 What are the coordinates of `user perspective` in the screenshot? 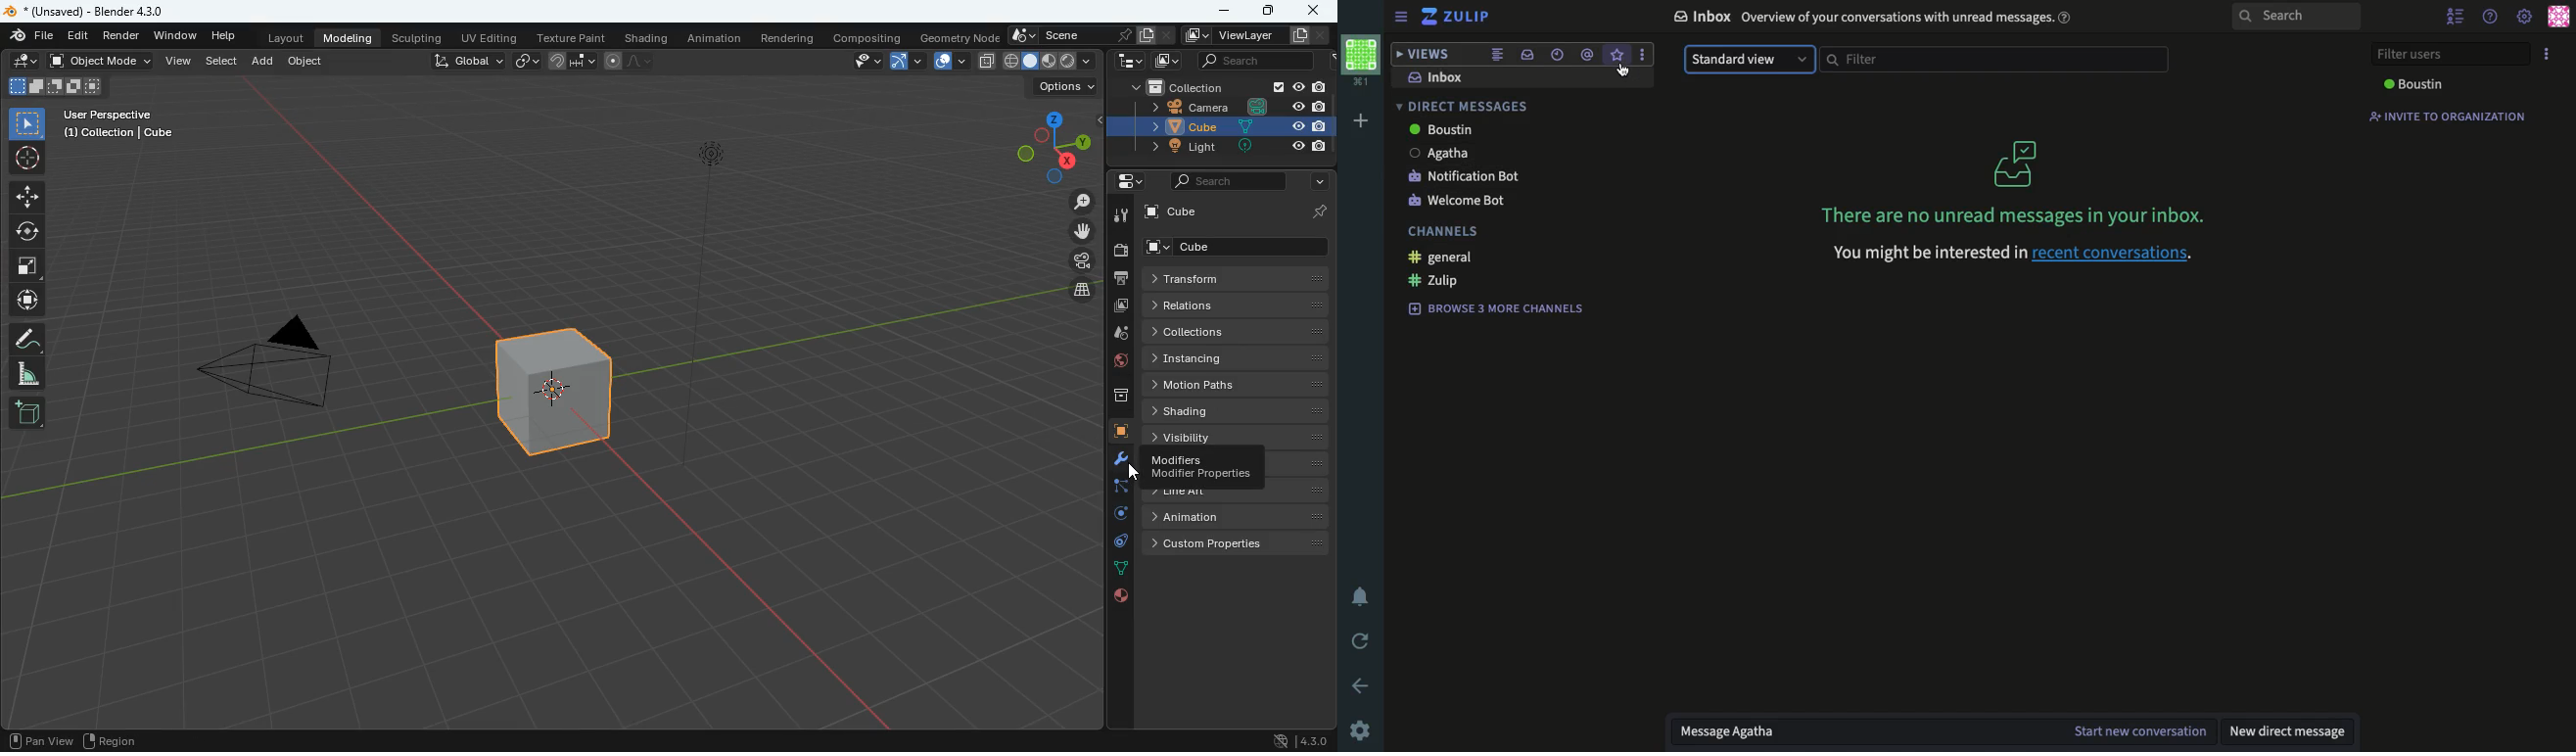 It's located at (127, 122).